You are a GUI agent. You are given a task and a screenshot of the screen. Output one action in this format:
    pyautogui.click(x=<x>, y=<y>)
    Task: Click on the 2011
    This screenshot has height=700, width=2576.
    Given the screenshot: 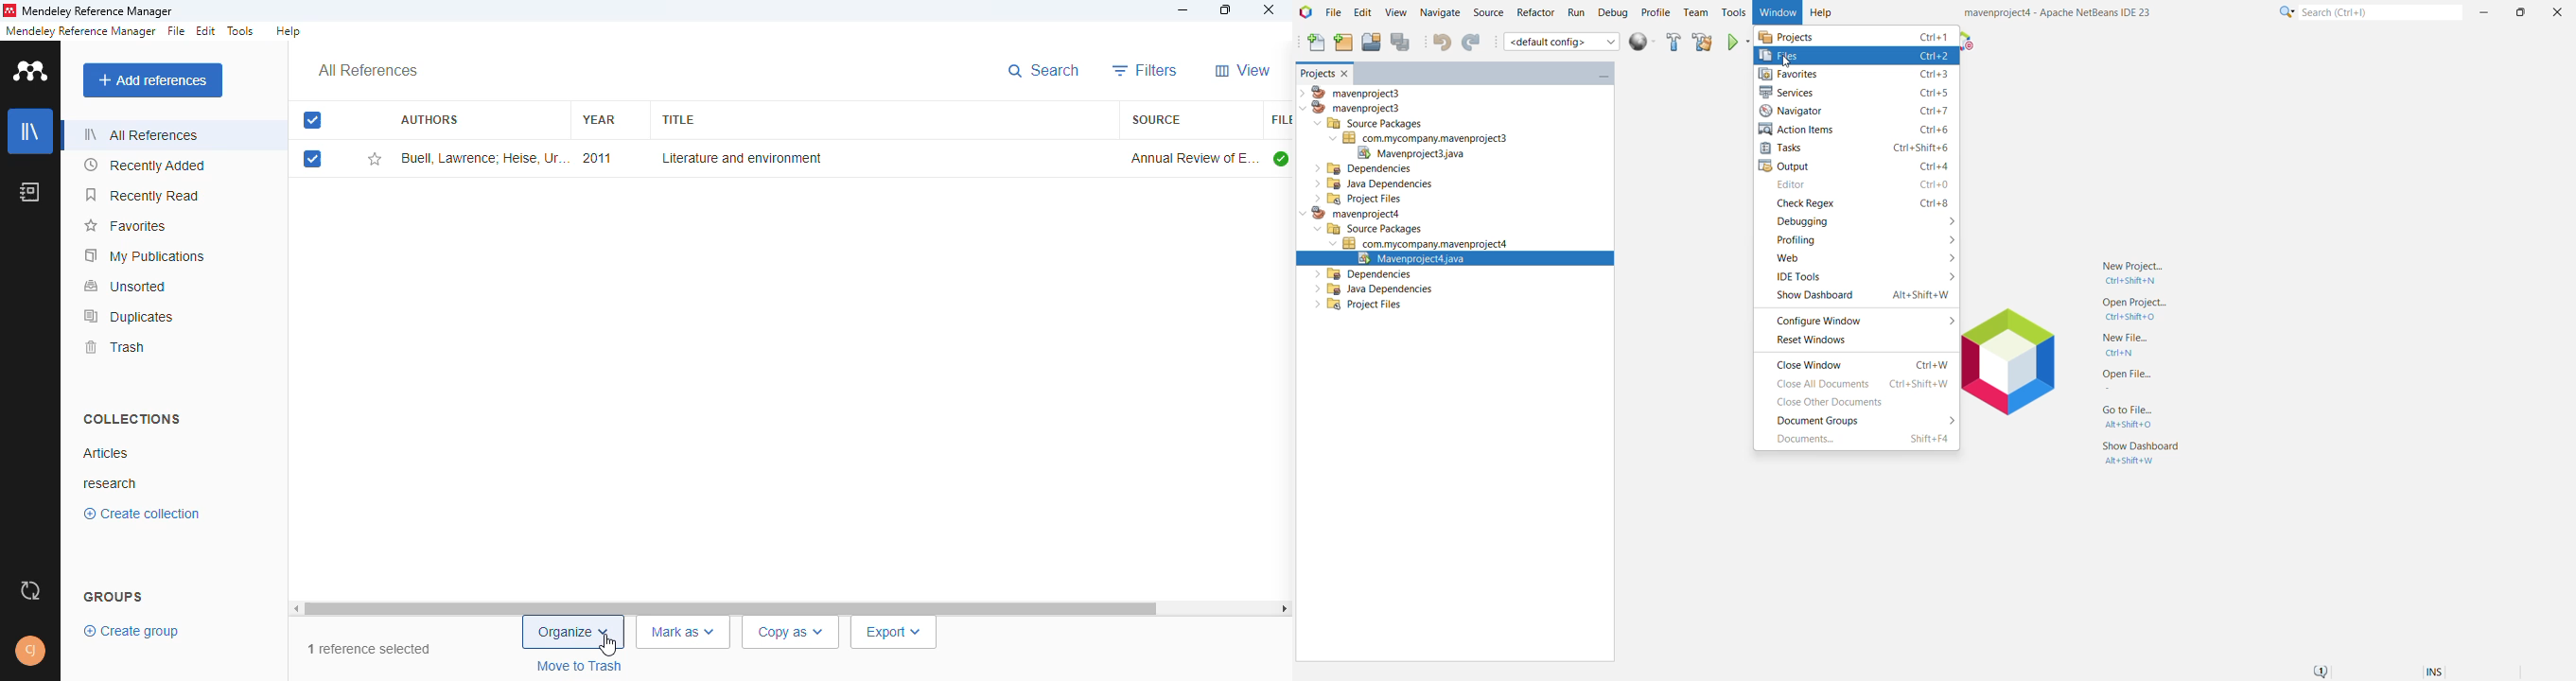 What is the action you would take?
    pyautogui.click(x=596, y=158)
    